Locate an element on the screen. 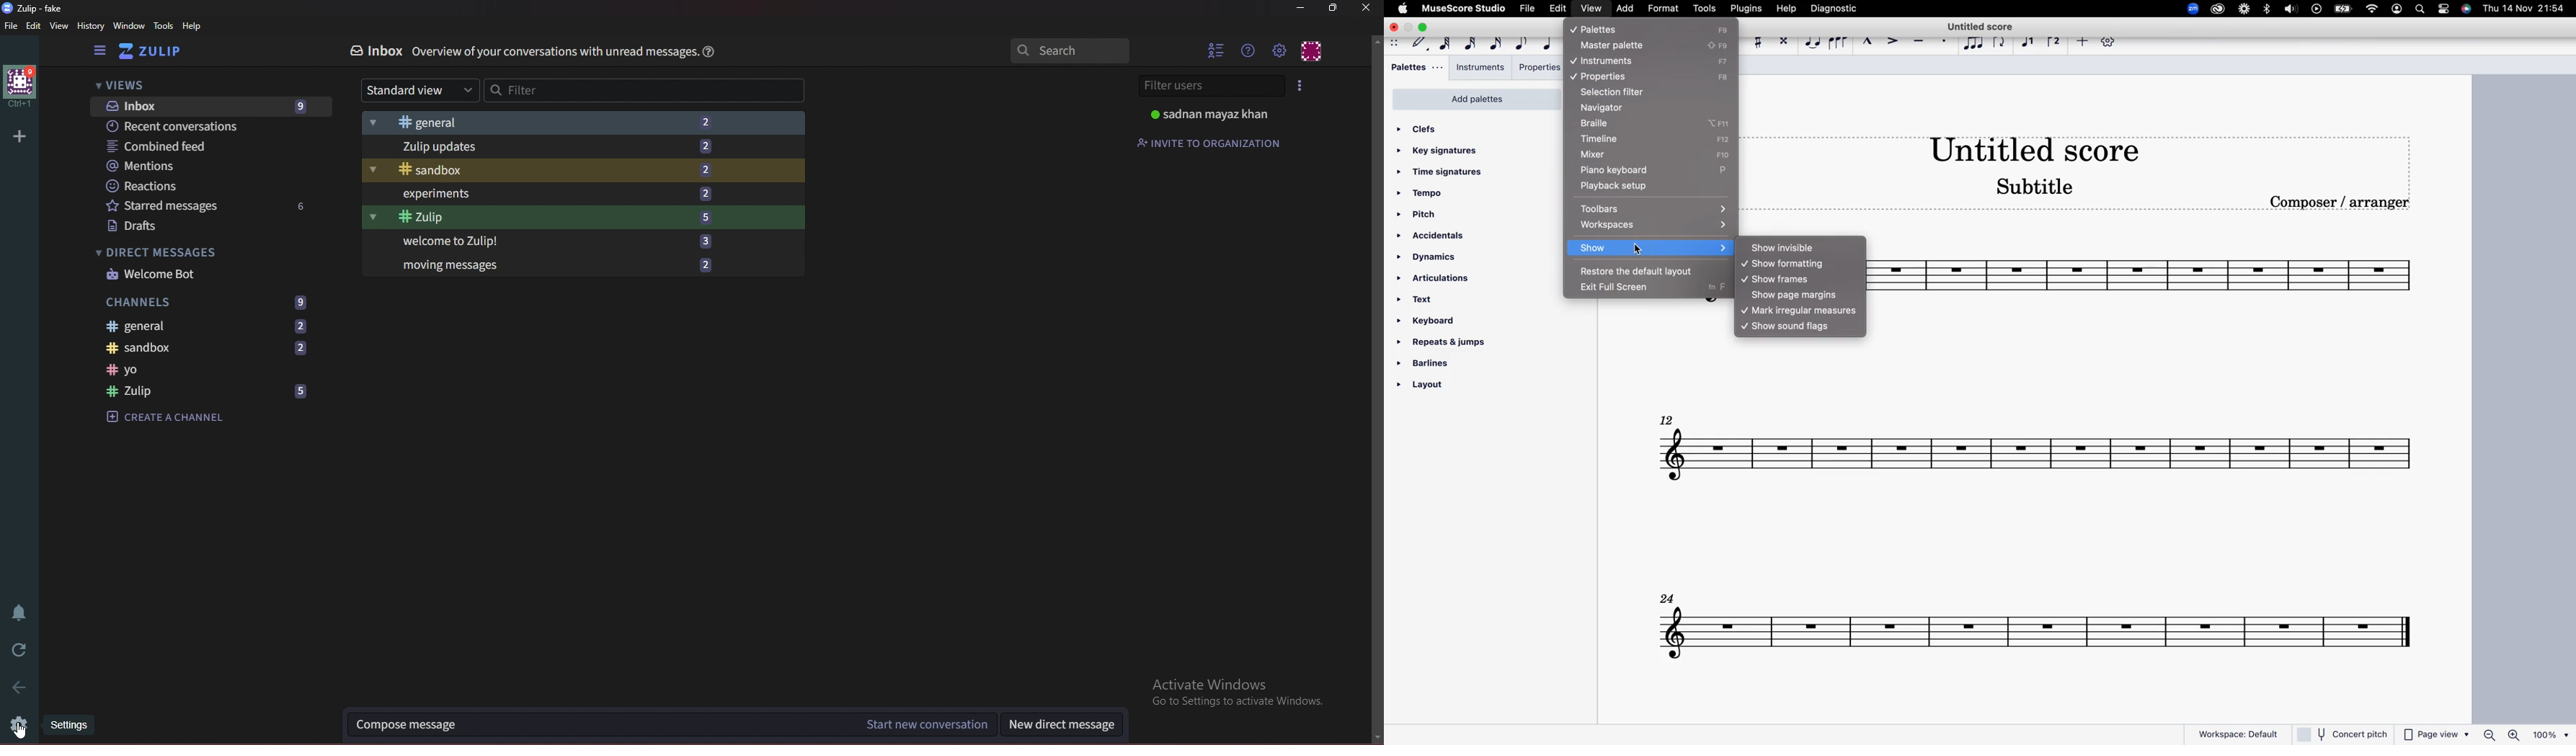 The width and height of the screenshot is (2576, 756). creative cloud is located at coordinates (2215, 11).